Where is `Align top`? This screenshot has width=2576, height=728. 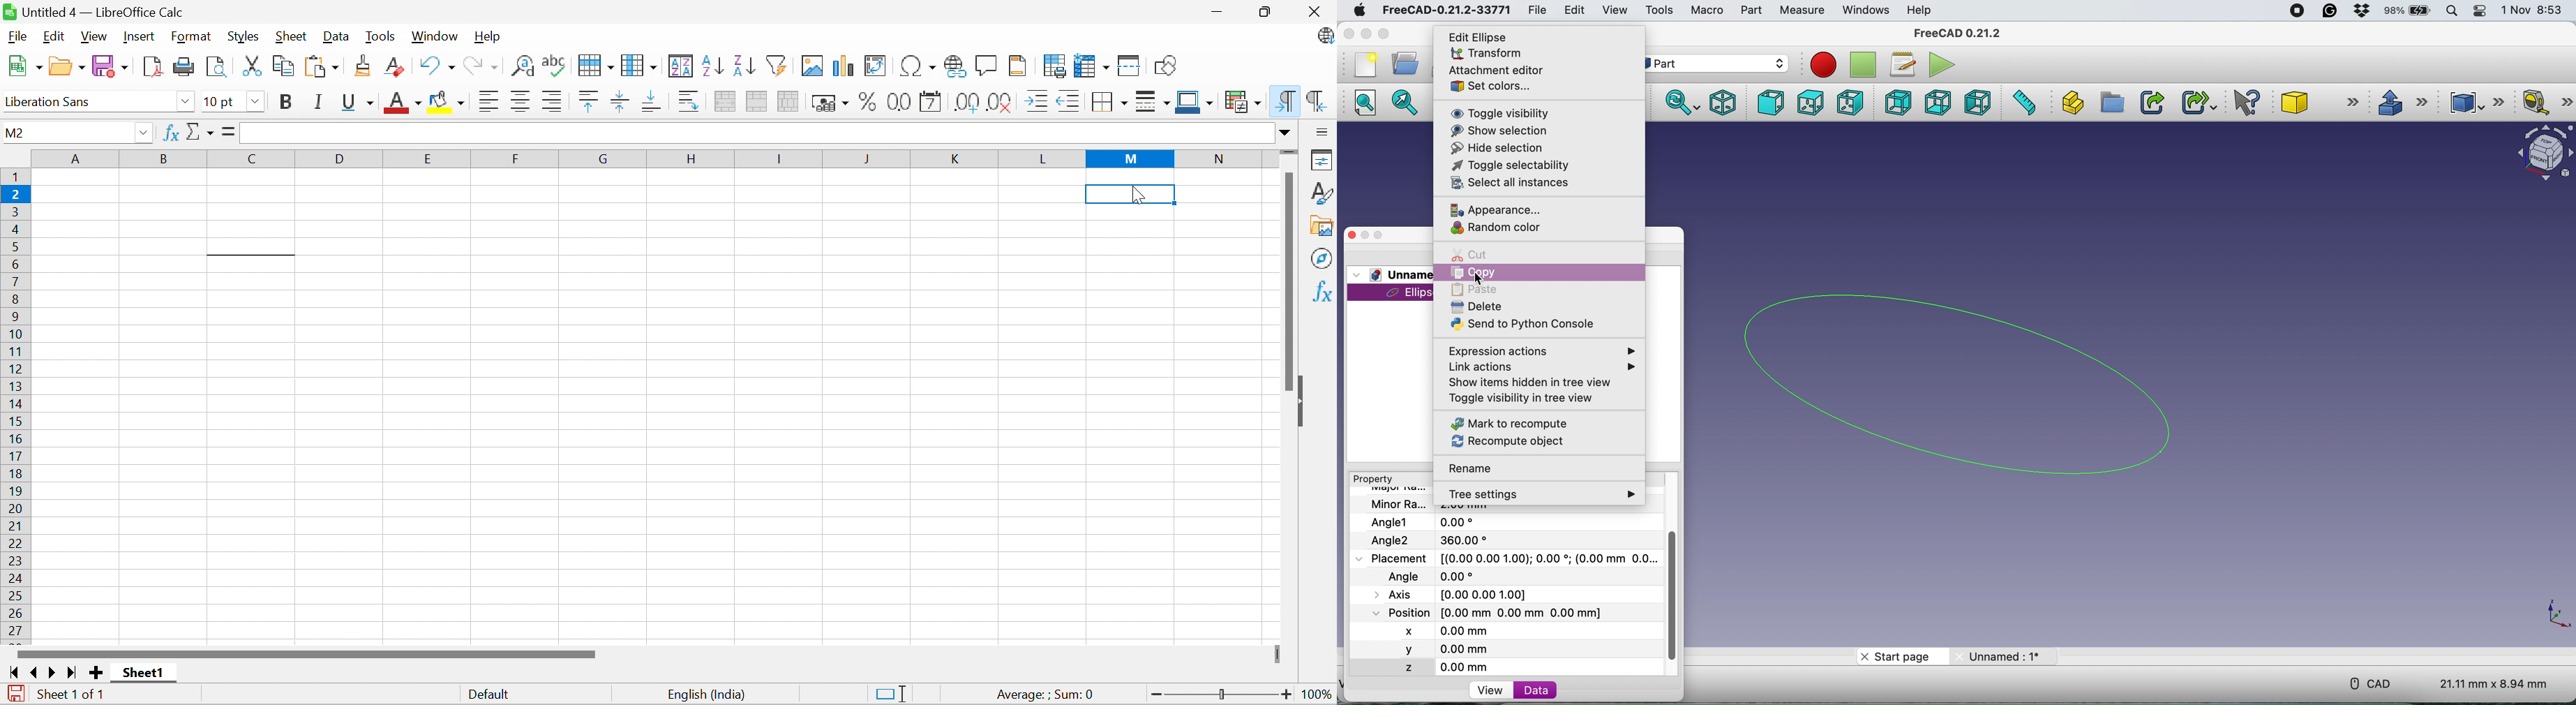
Align top is located at coordinates (589, 102).